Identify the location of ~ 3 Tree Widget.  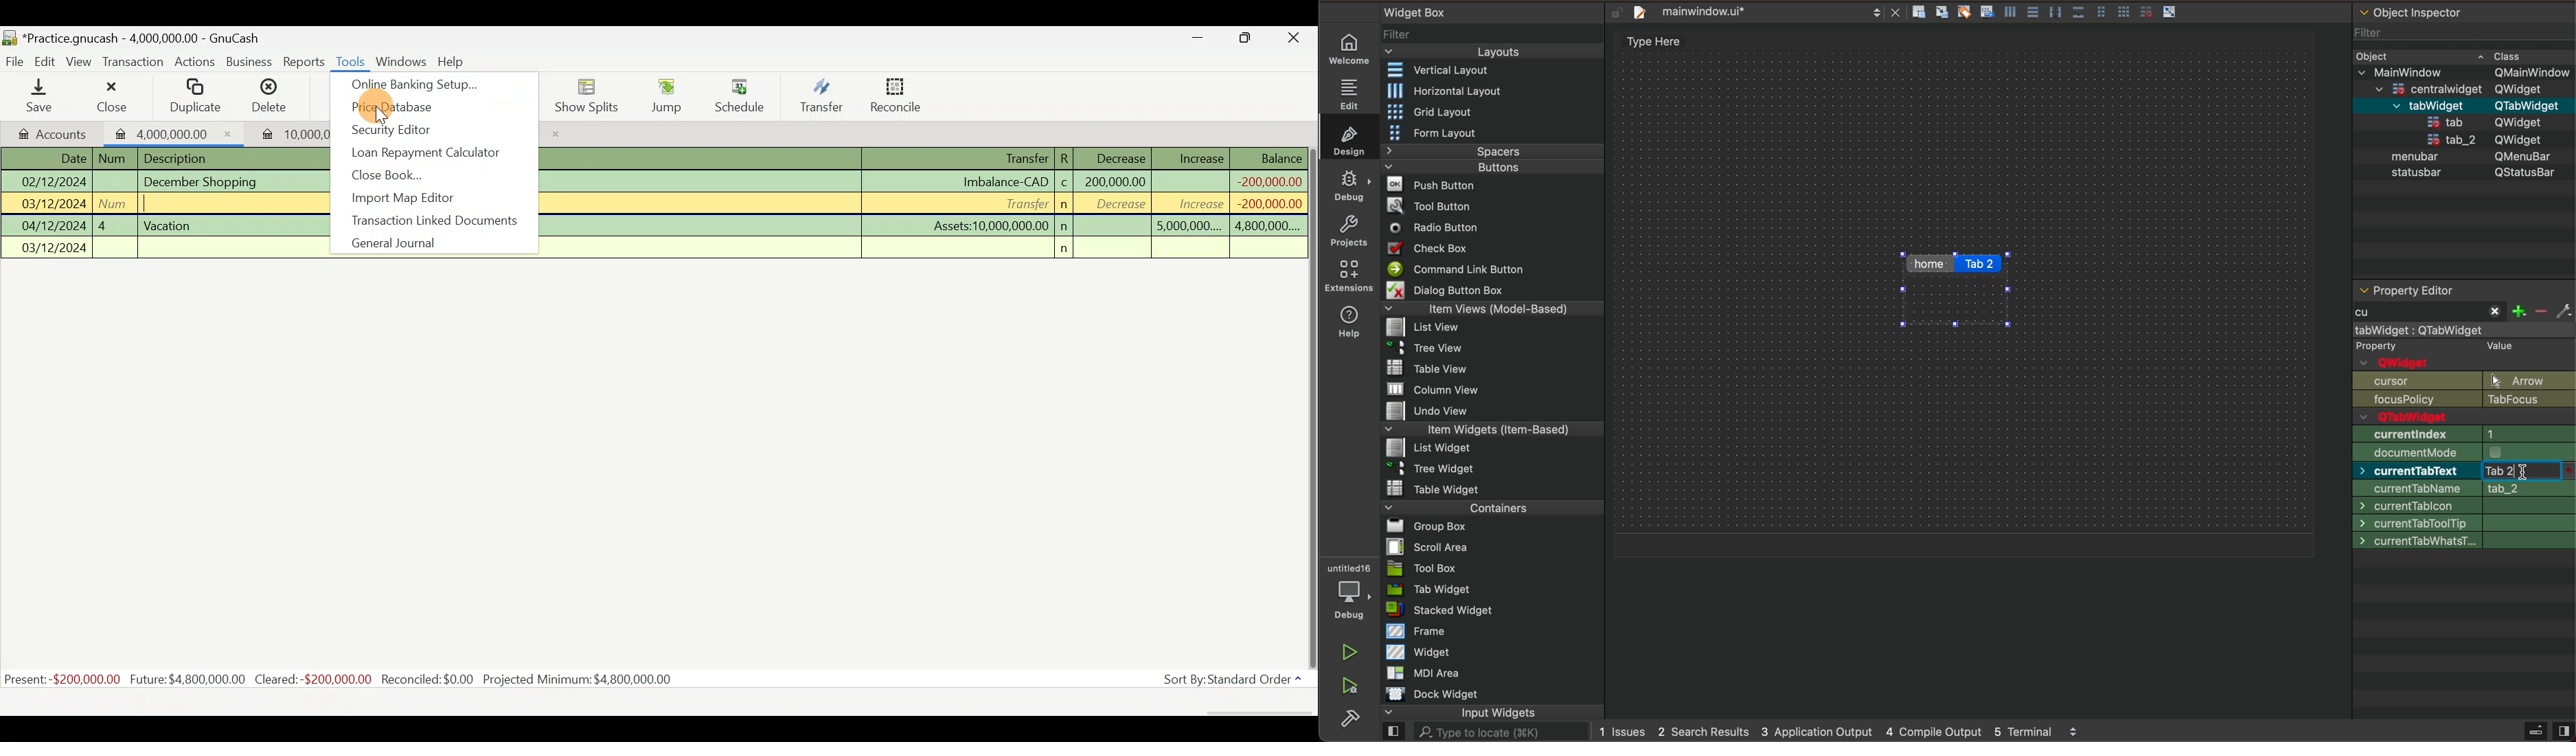
(1423, 468).